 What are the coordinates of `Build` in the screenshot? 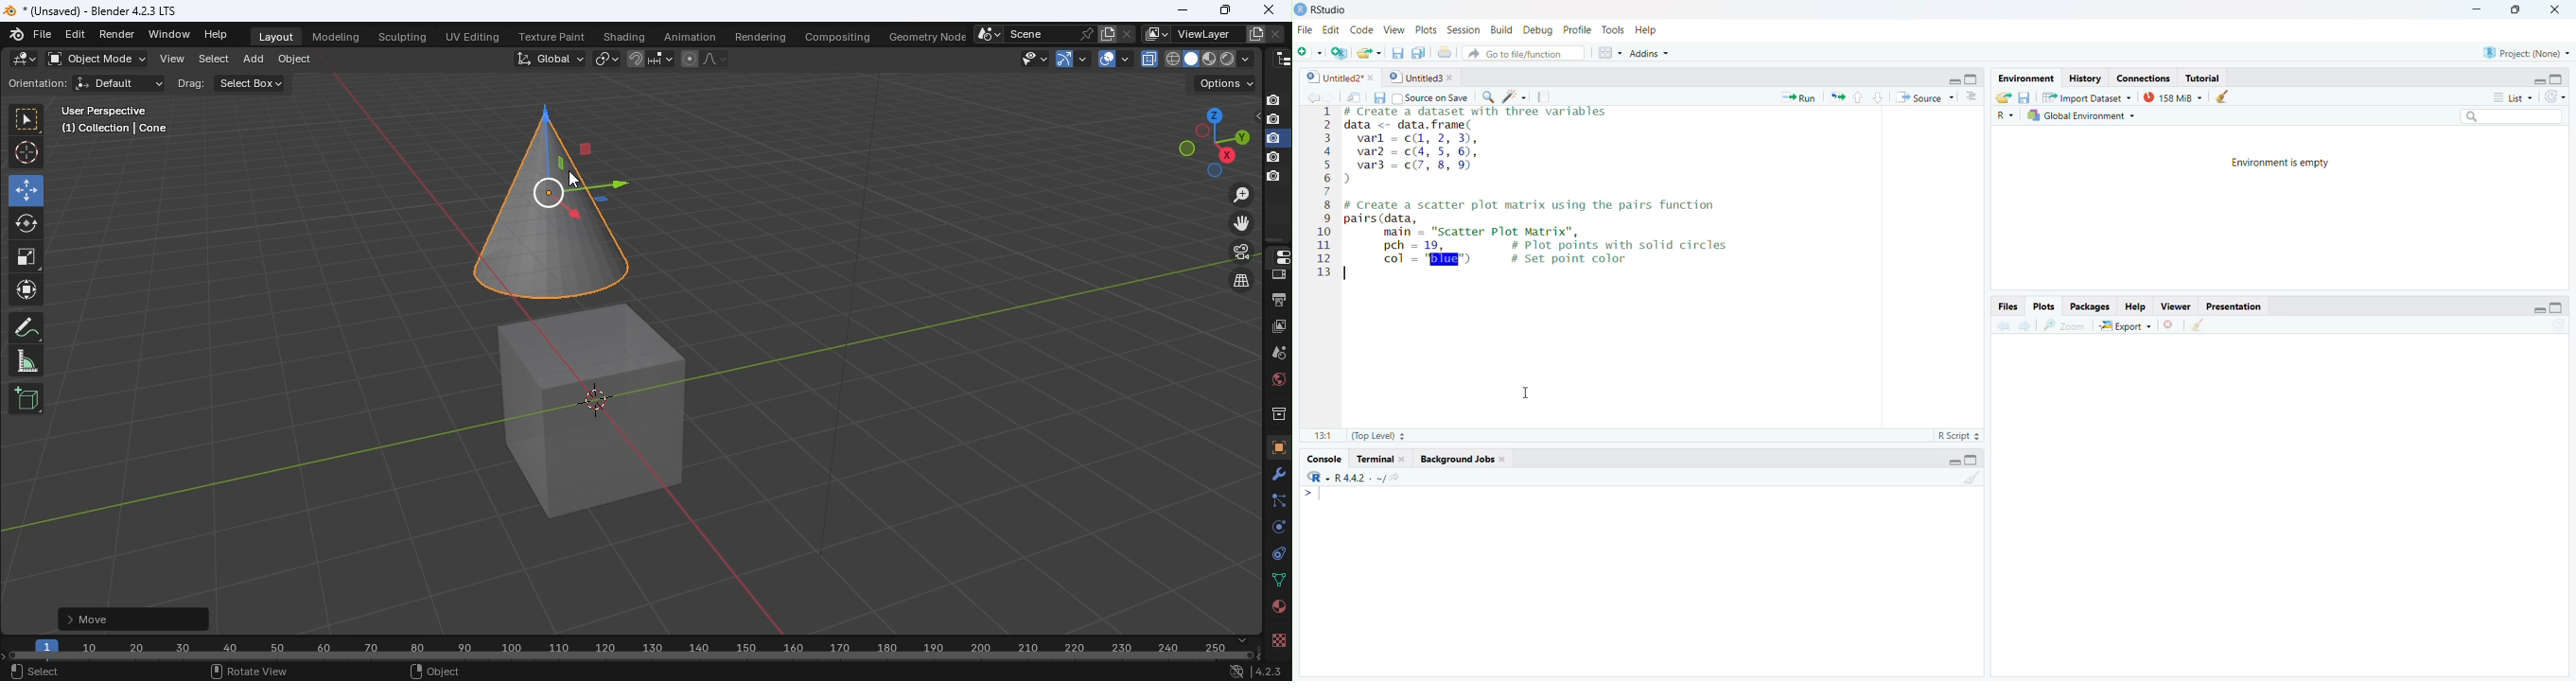 It's located at (1500, 29).